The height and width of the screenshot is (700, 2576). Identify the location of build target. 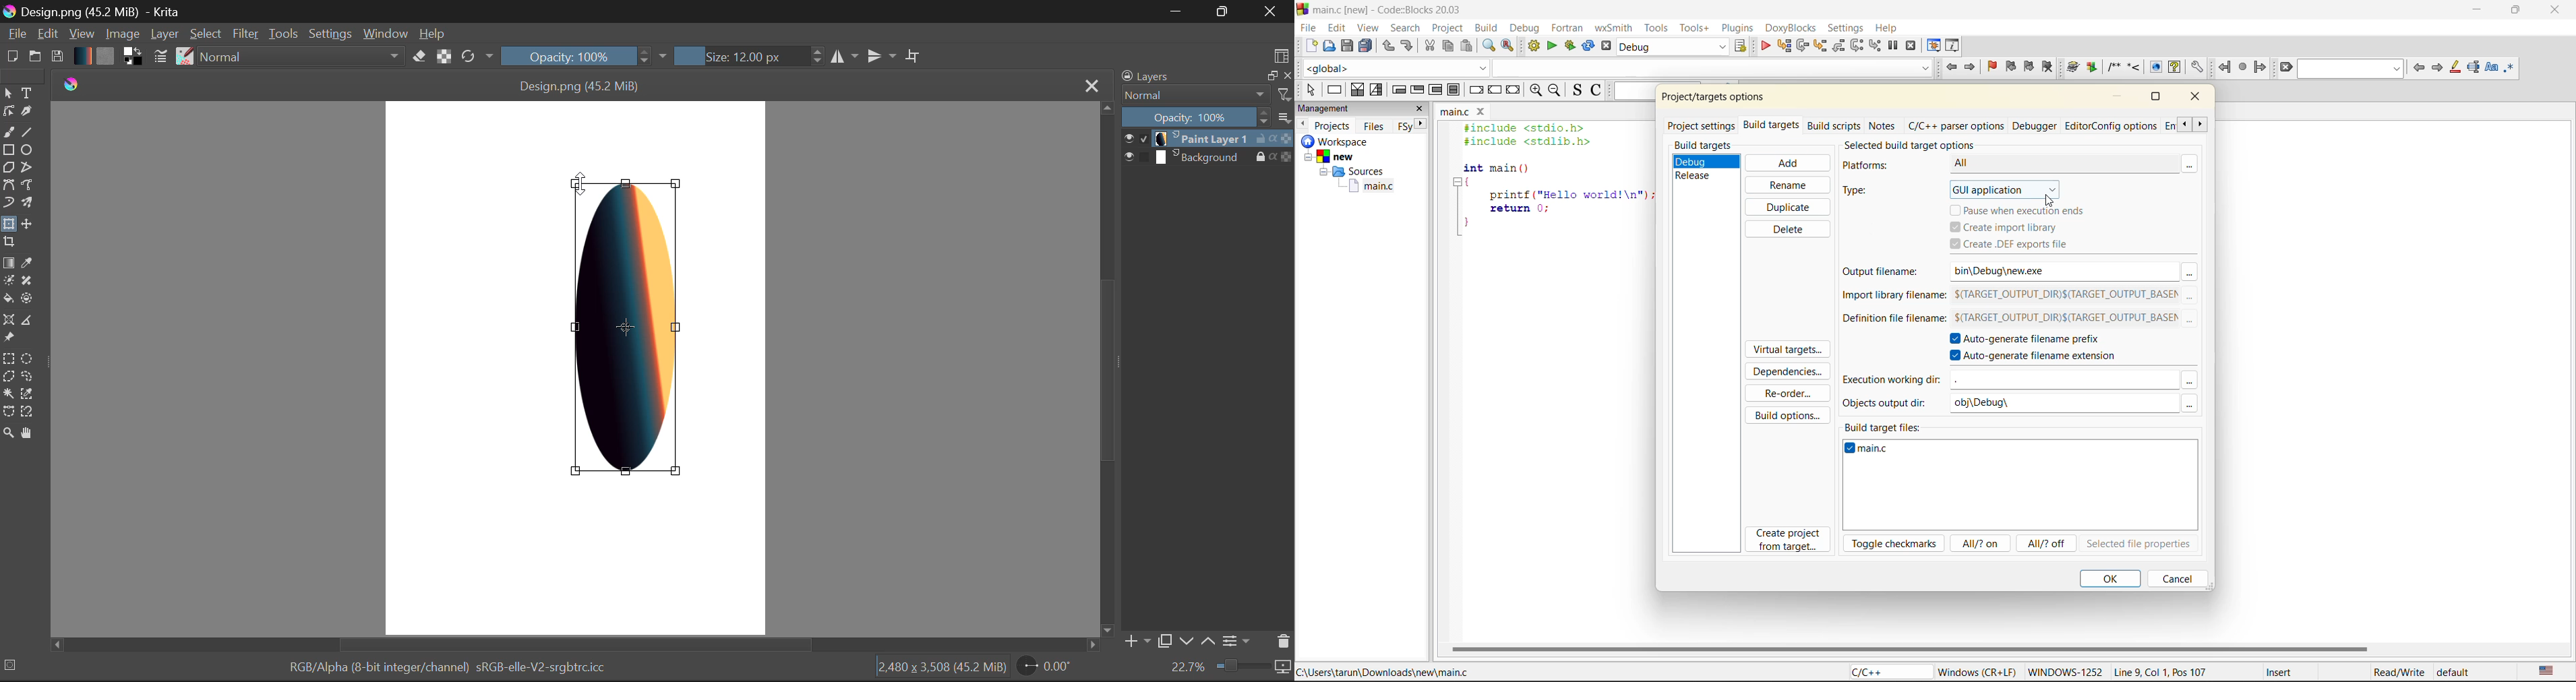
(1671, 47).